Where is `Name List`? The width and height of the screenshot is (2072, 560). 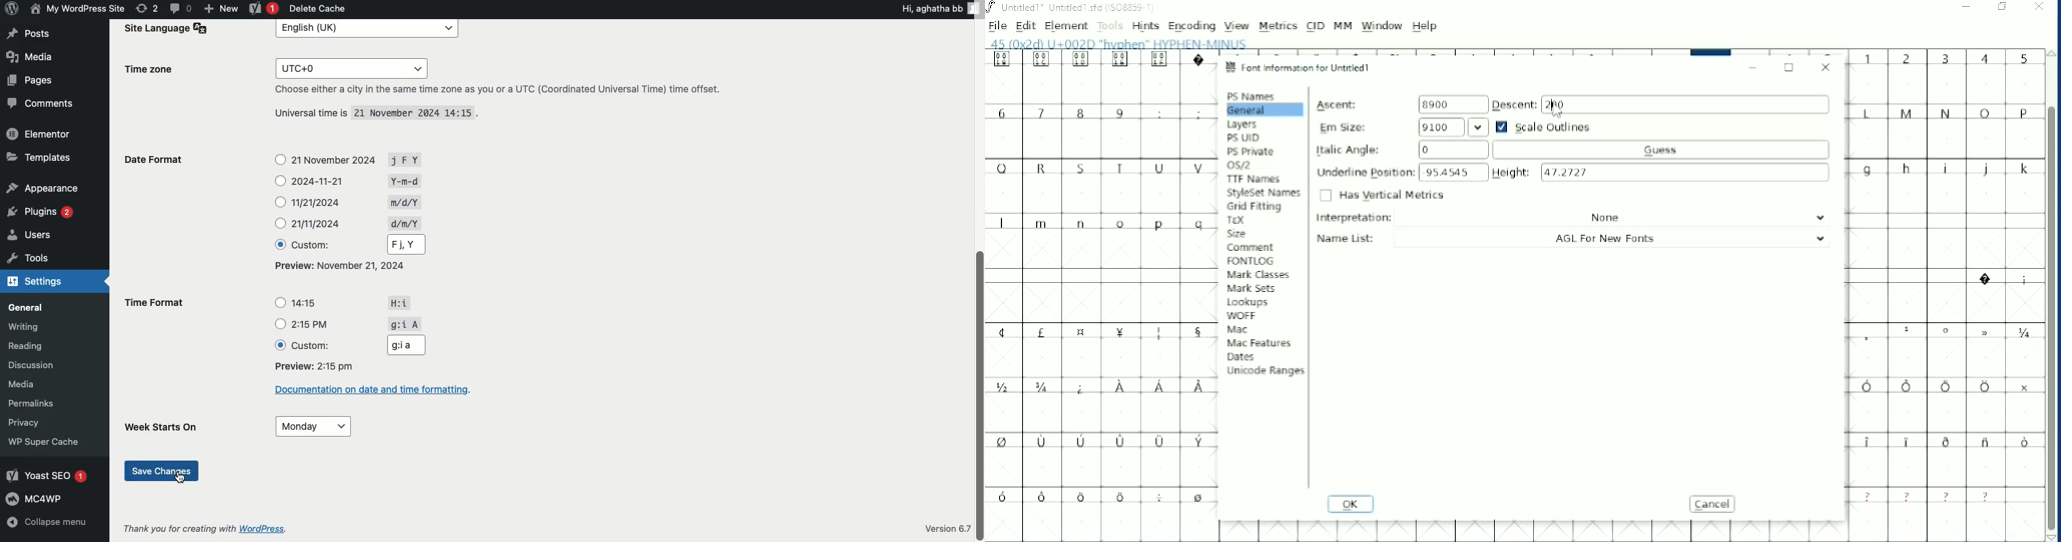 Name List is located at coordinates (1577, 238).